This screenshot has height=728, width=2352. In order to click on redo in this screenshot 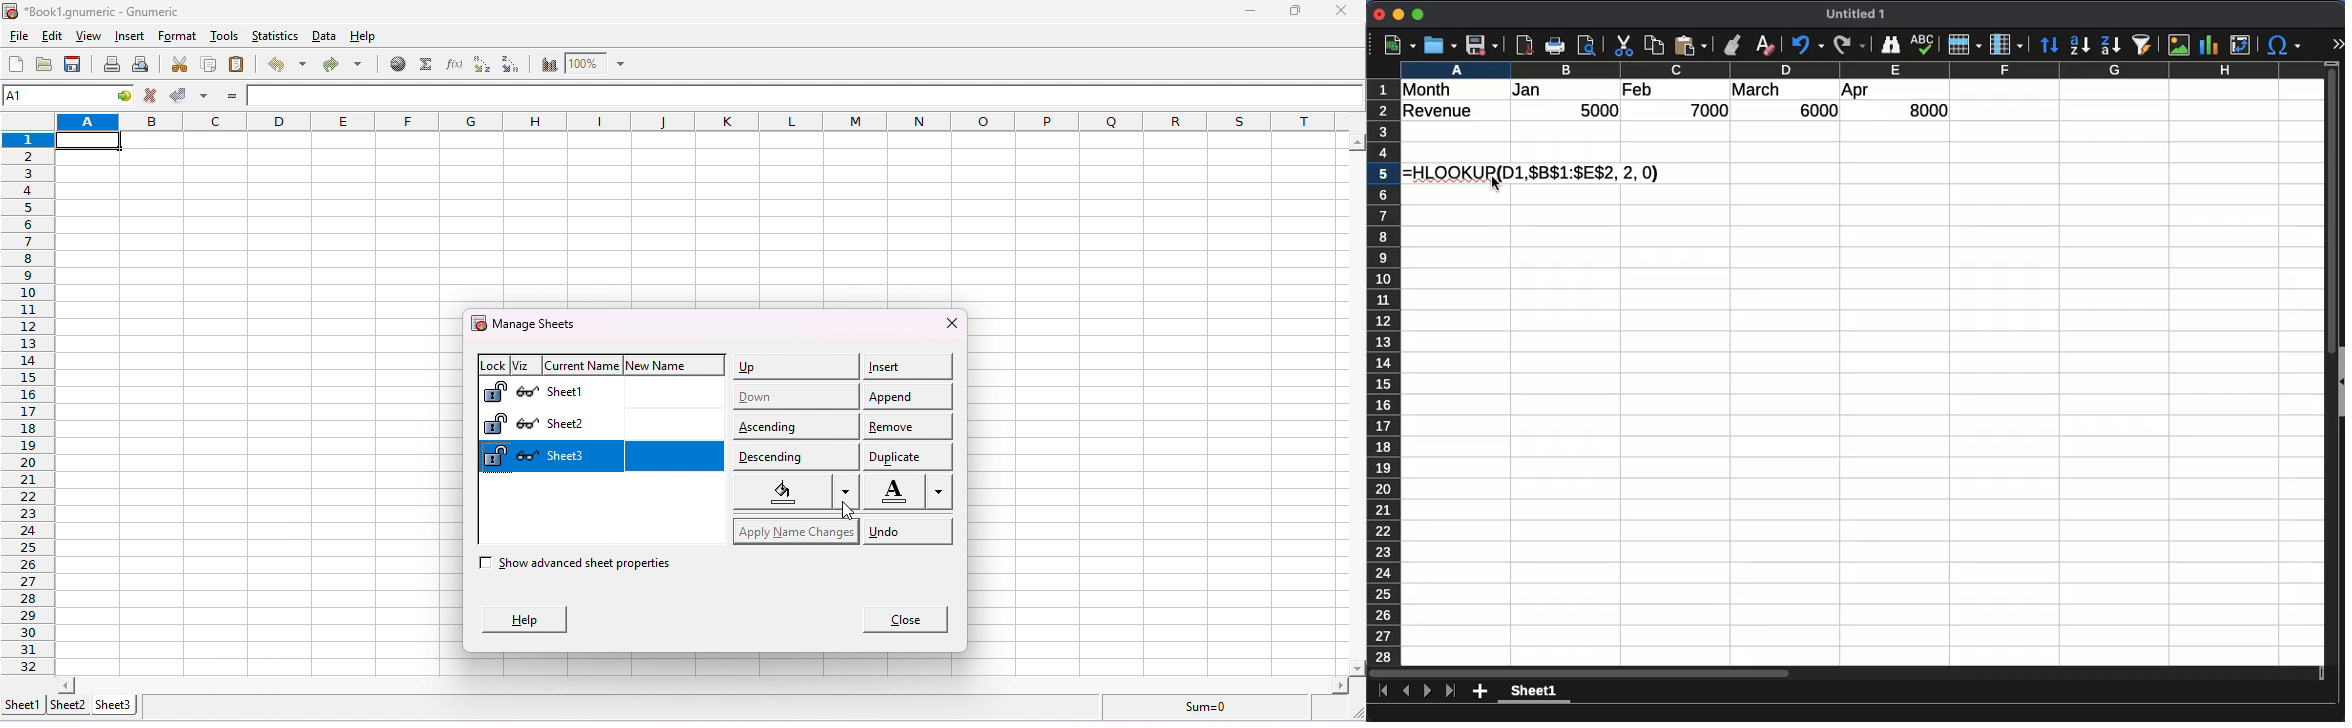, I will do `click(1850, 45)`.